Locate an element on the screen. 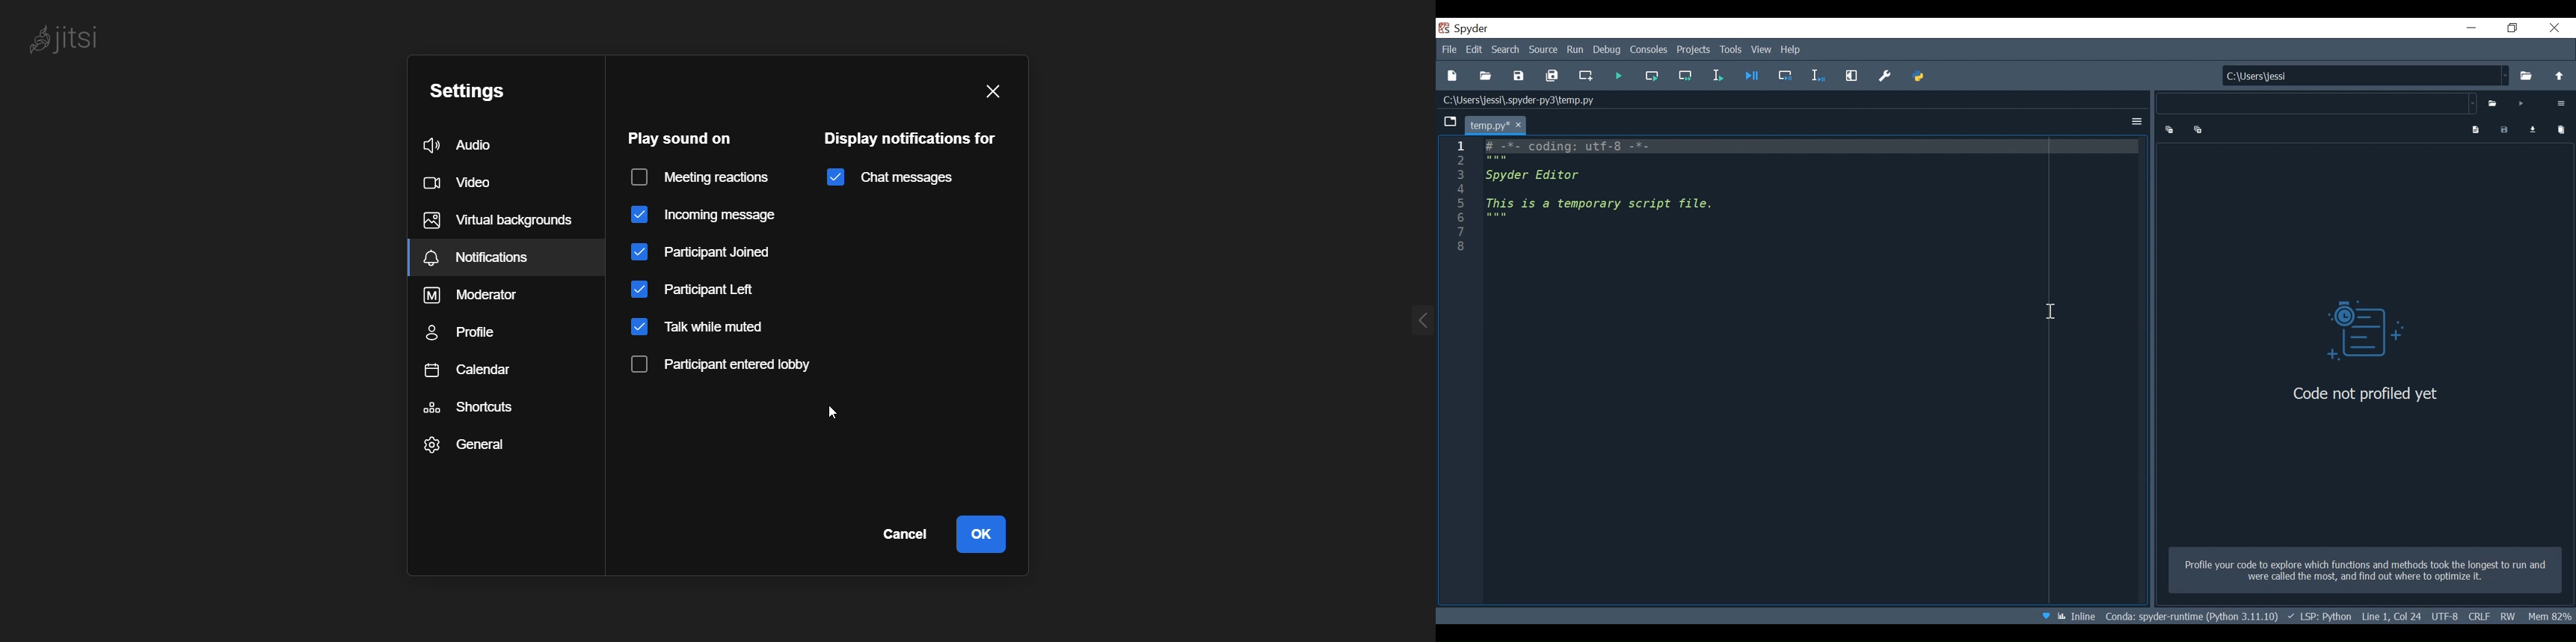 The height and width of the screenshot is (644, 2576). Open File is located at coordinates (1485, 77).